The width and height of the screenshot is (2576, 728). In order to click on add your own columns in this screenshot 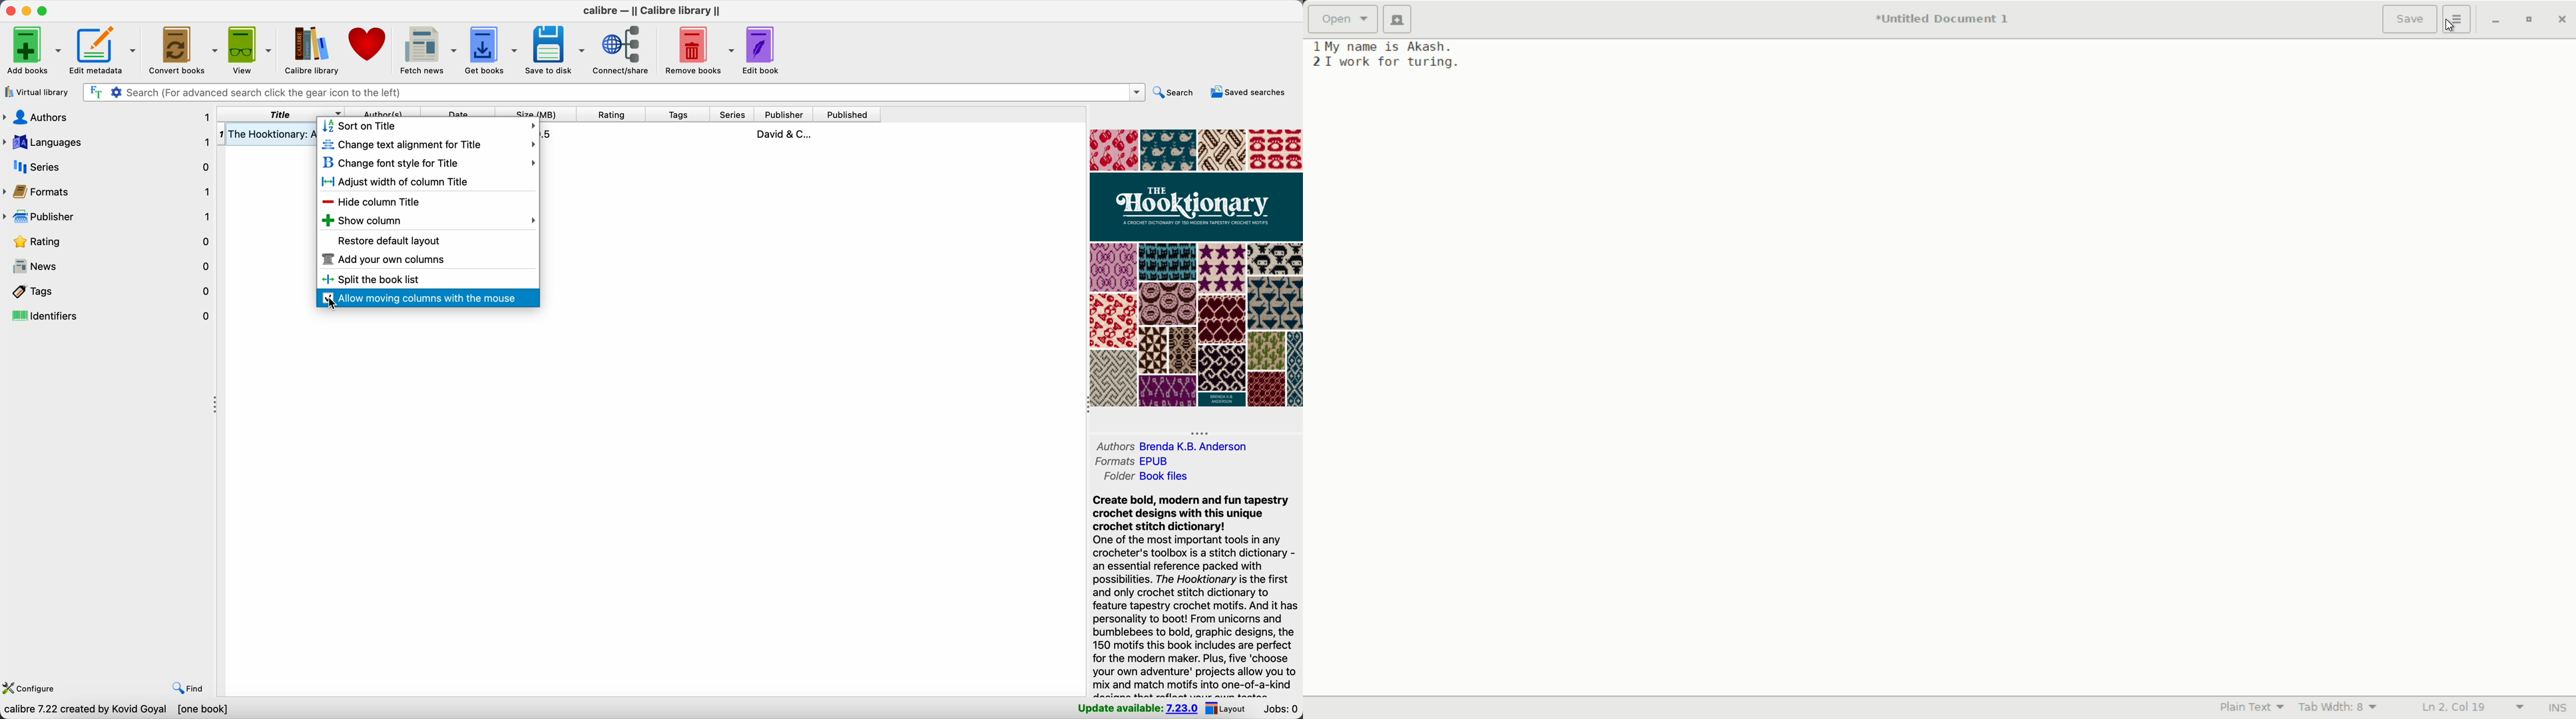, I will do `click(383, 259)`.